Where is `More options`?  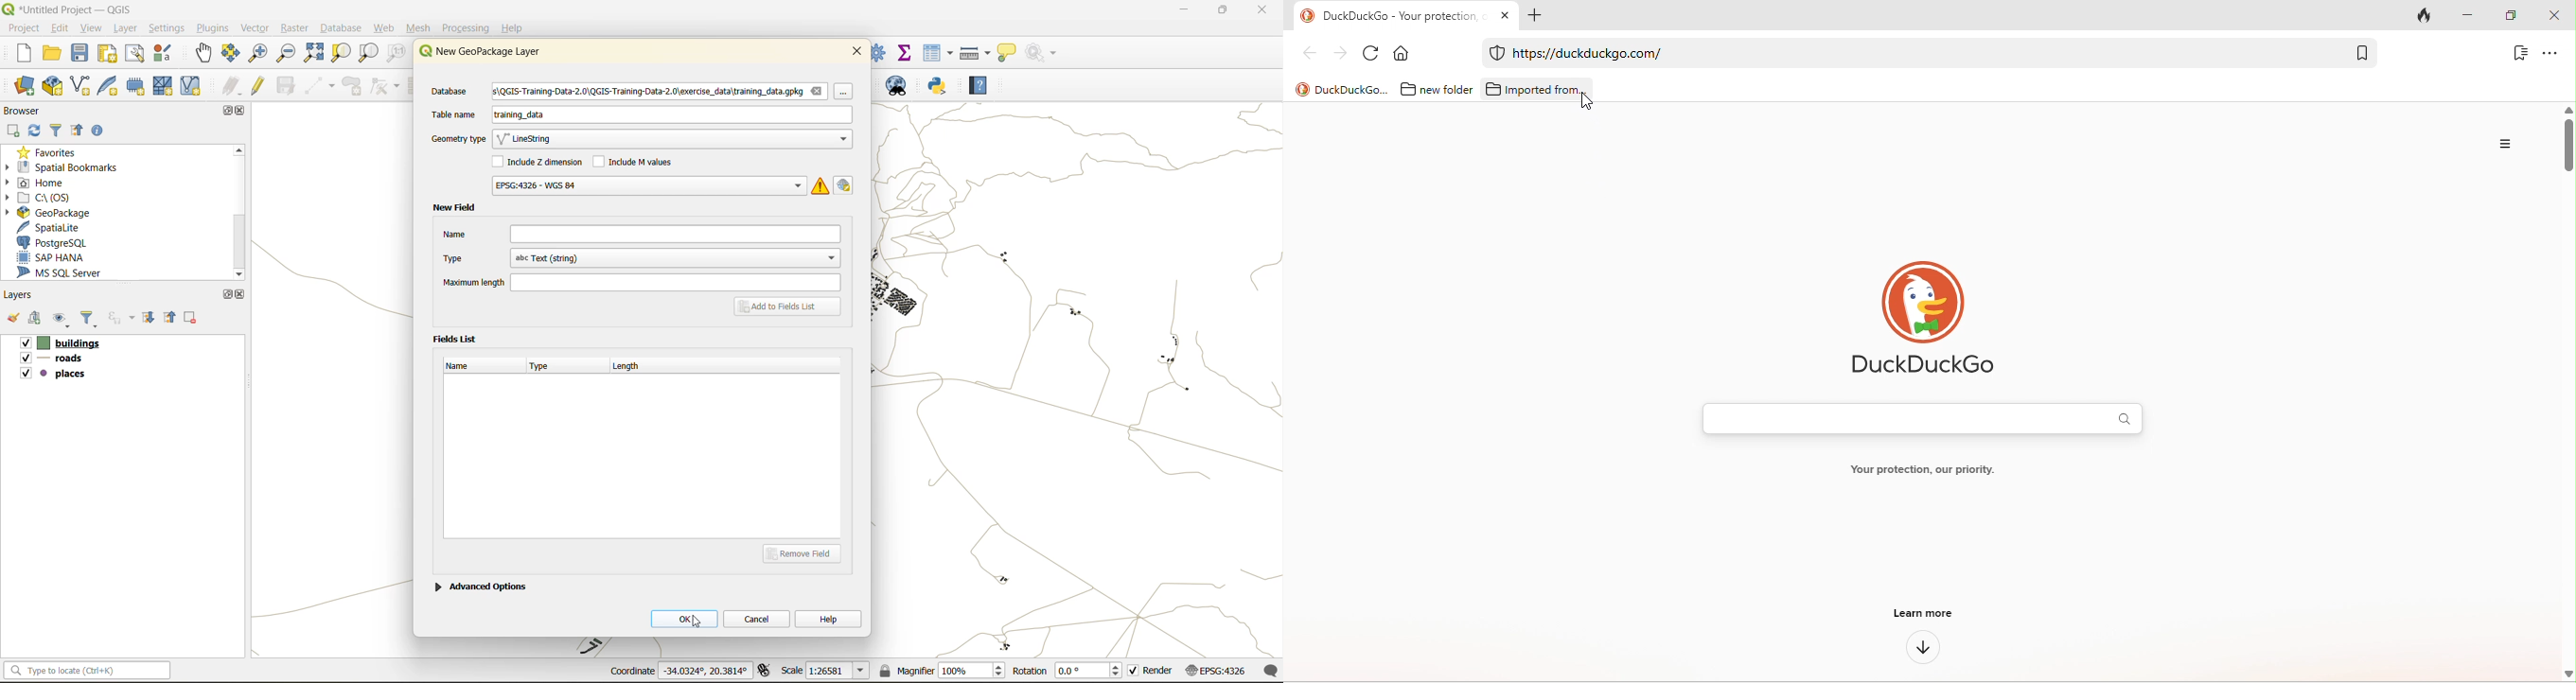 More options is located at coordinates (848, 95).